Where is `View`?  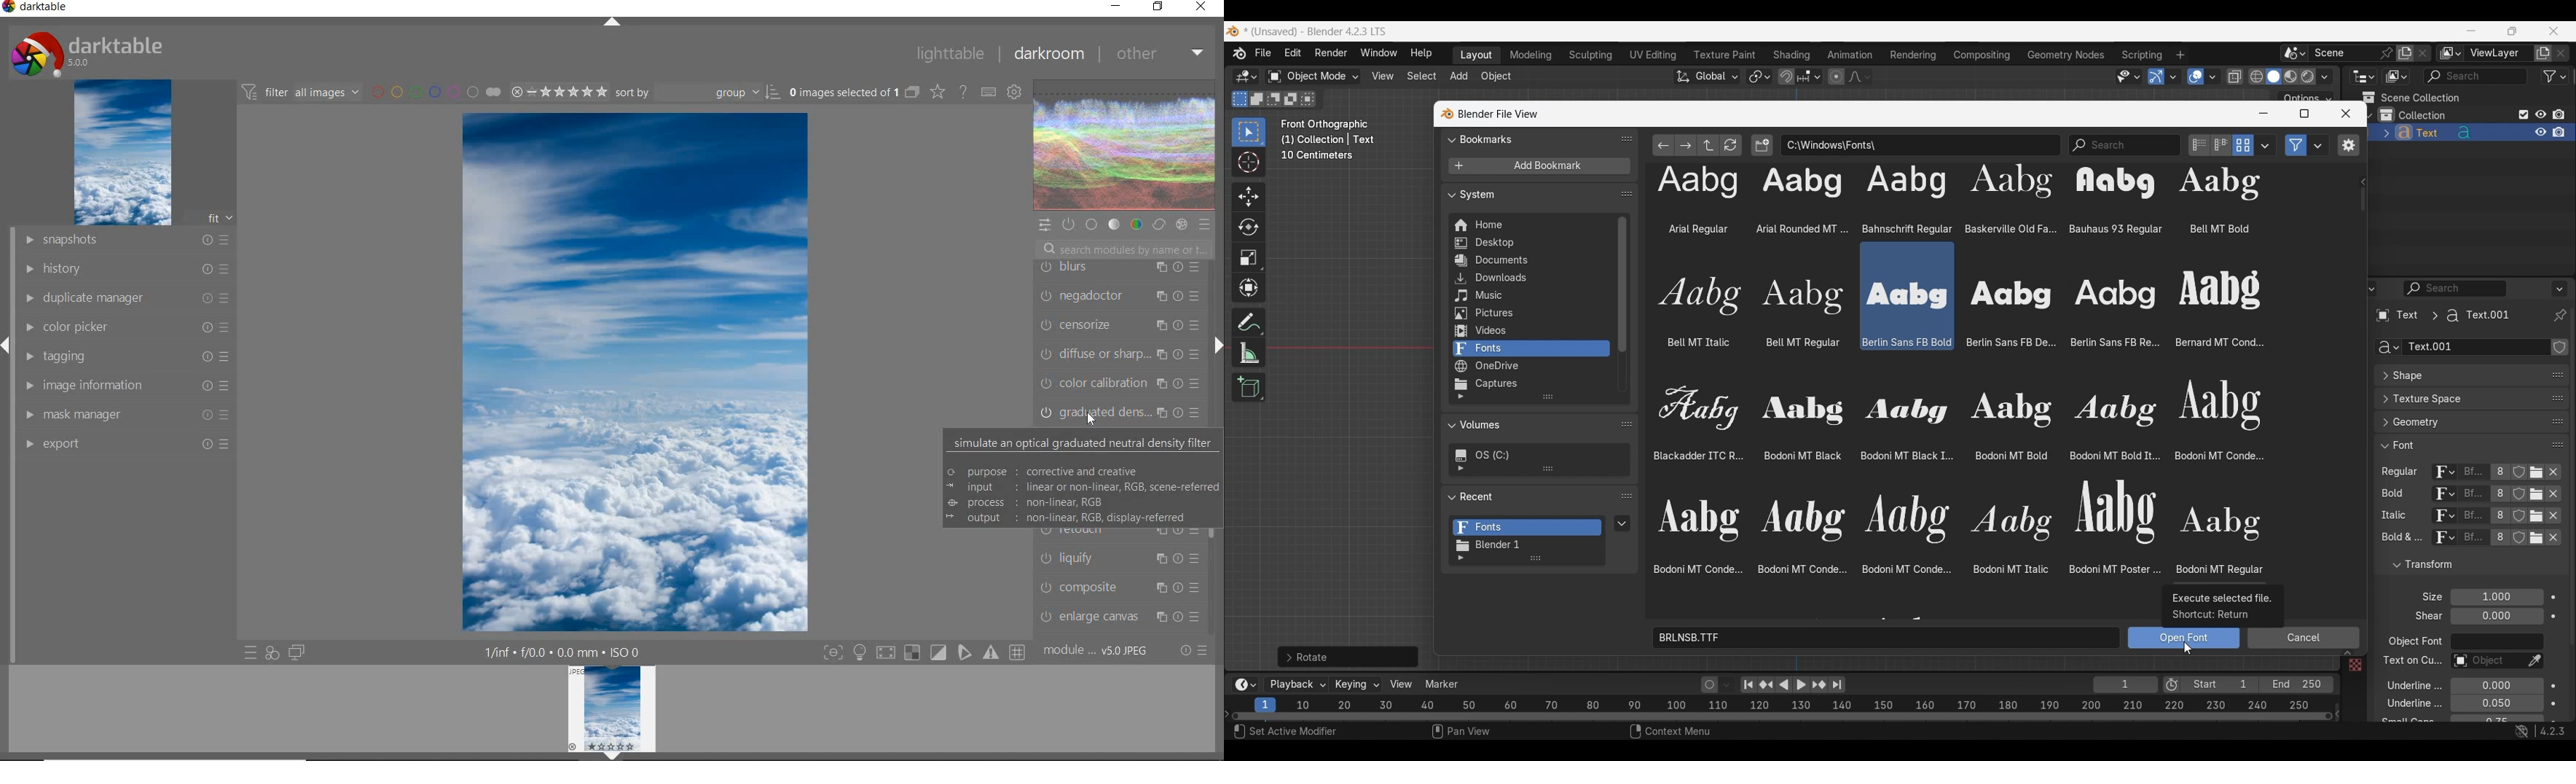 View is located at coordinates (1401, 684).